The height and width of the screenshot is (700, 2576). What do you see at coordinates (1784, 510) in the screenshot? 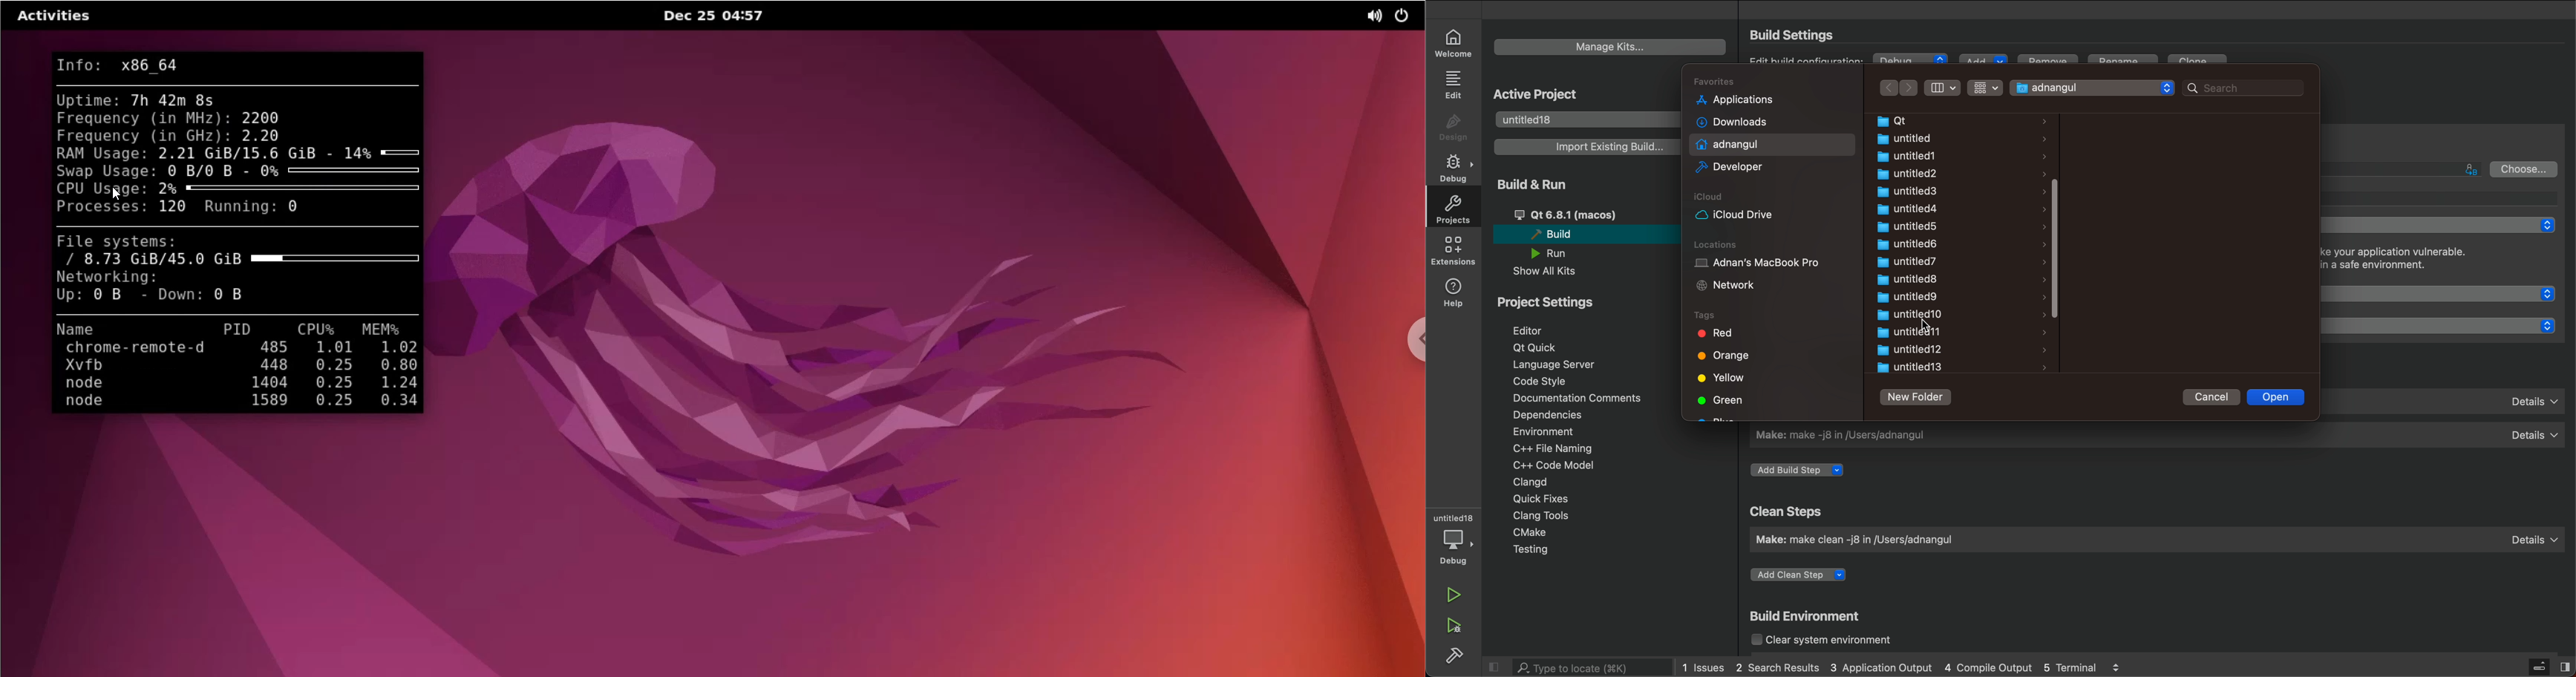
I see `clean steps` at bounding box center [1784, 510].